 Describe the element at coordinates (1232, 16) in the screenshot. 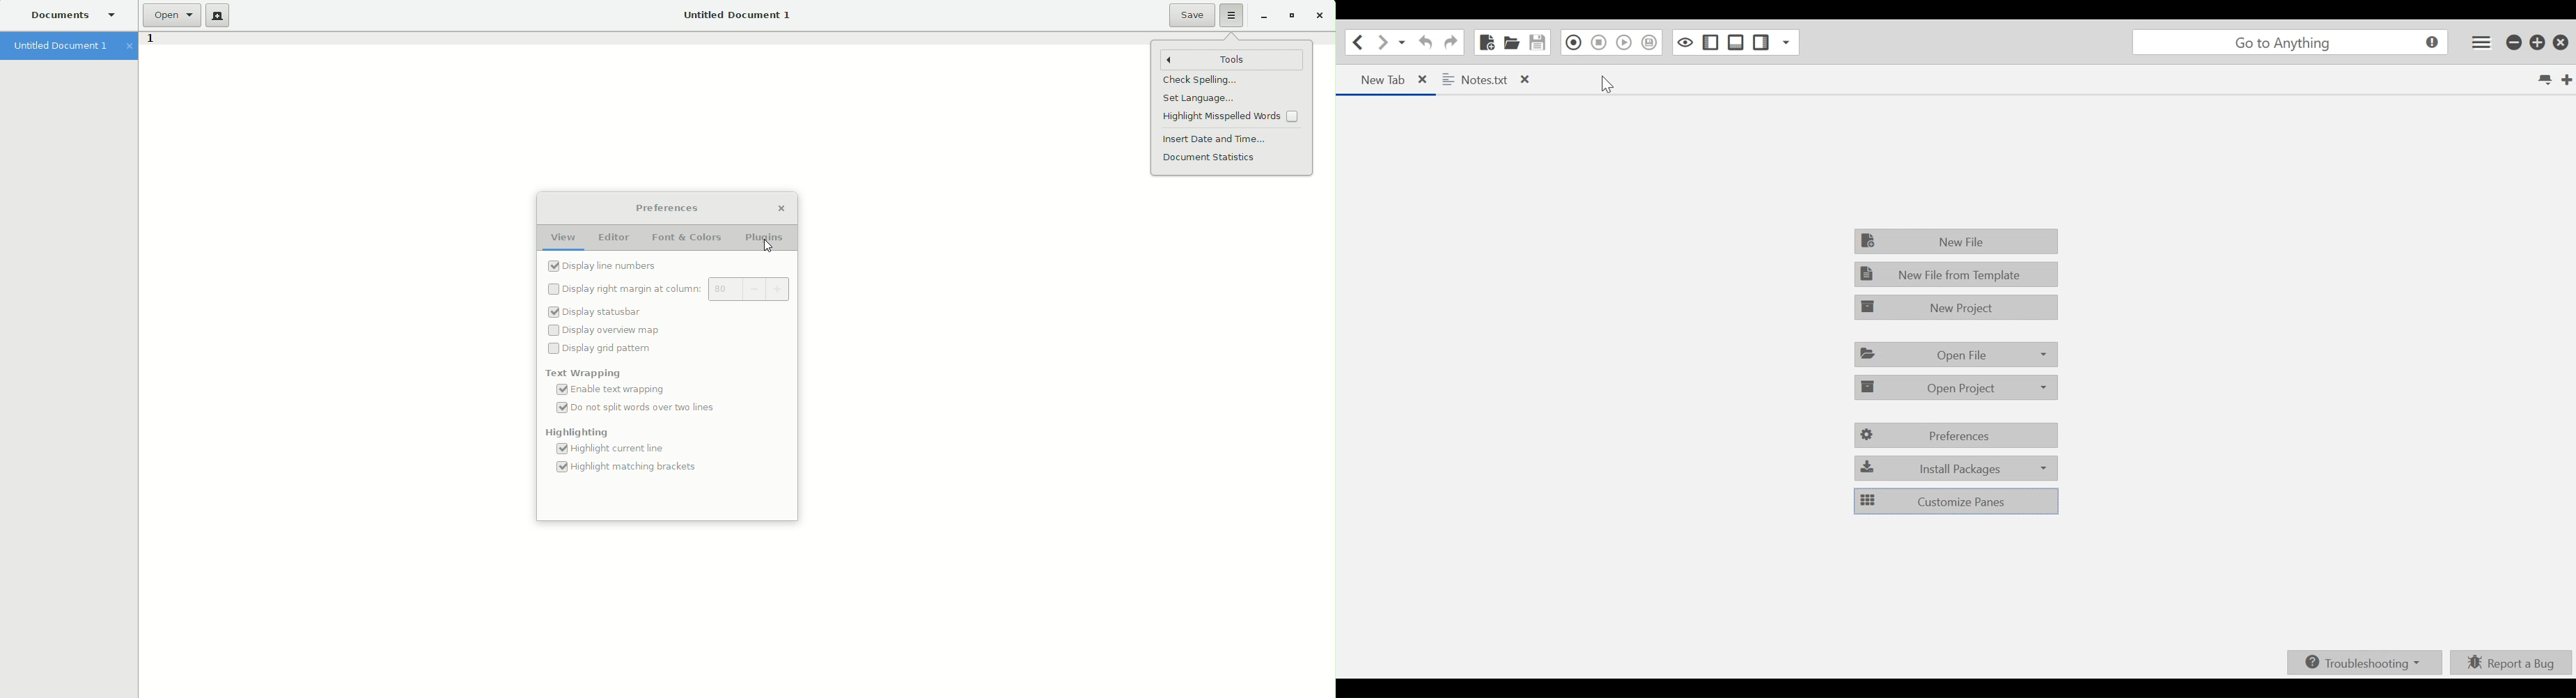

I see `Options` at that location.